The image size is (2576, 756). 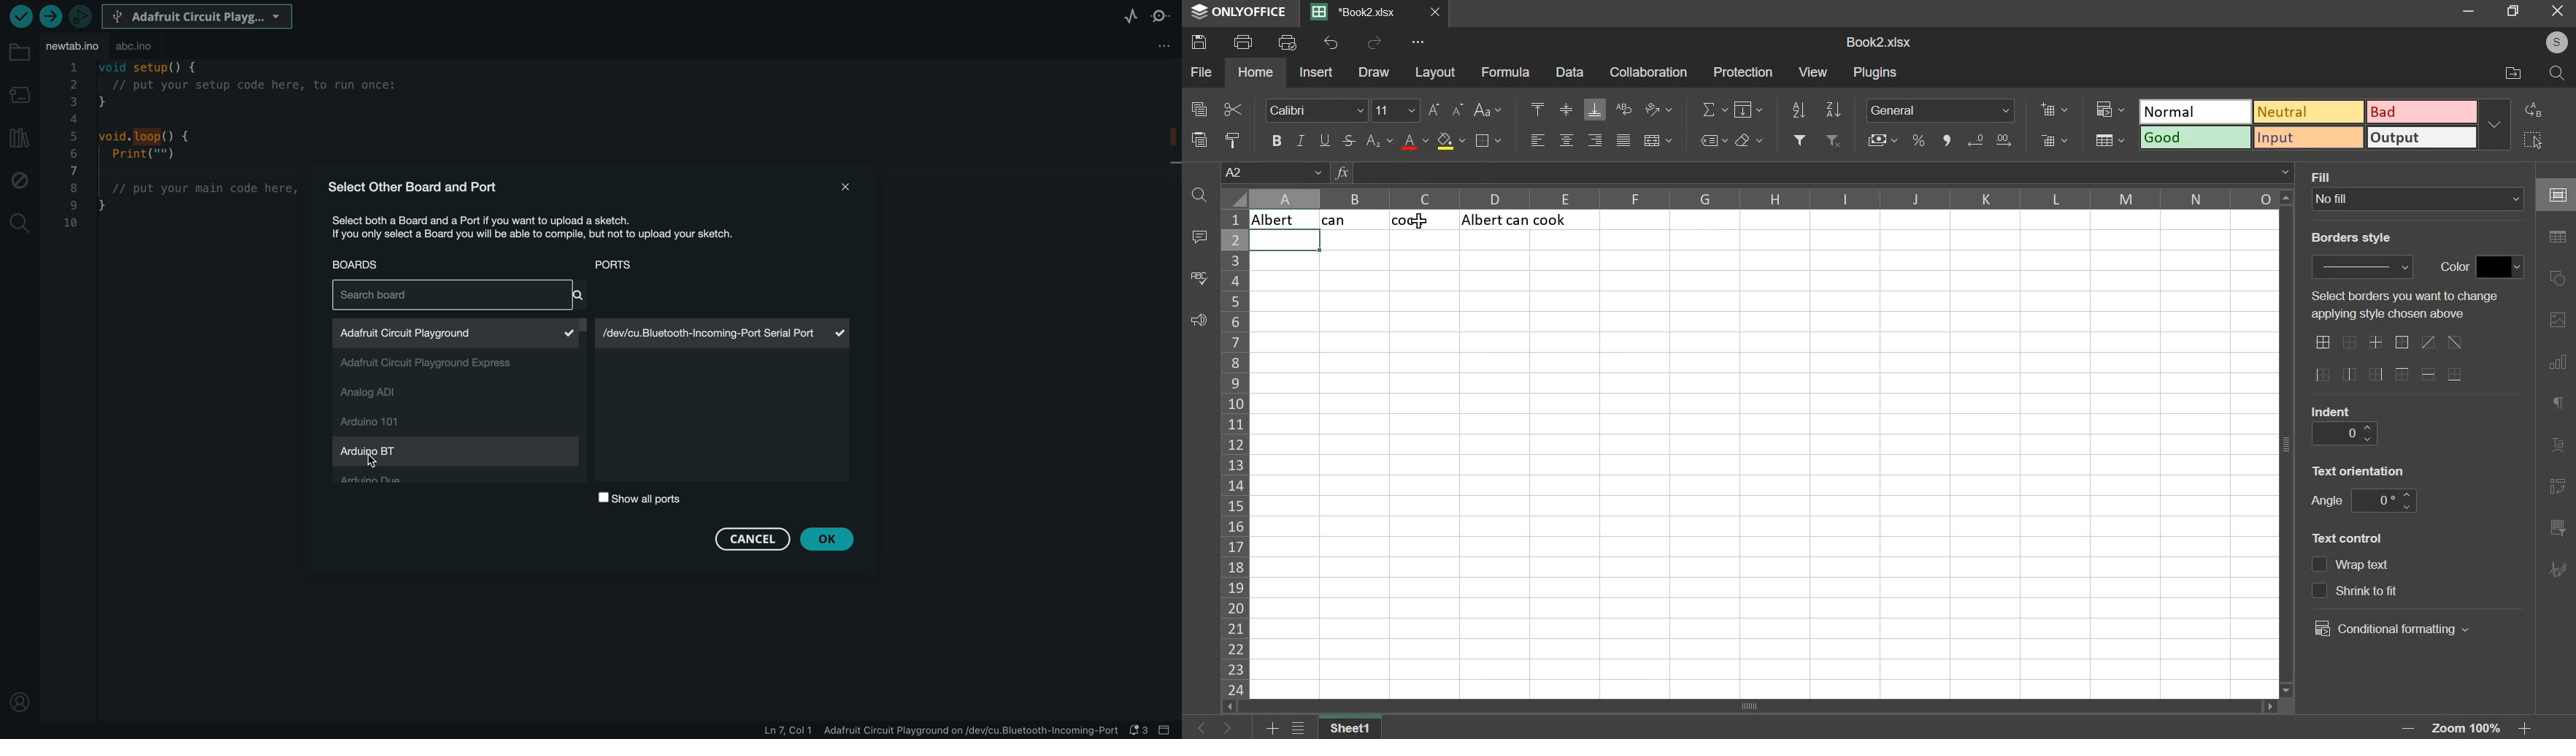 What do you see at coordinates (2464, 726) in the screenshot?
I see `zoom` at bounding box center [2464, 726].